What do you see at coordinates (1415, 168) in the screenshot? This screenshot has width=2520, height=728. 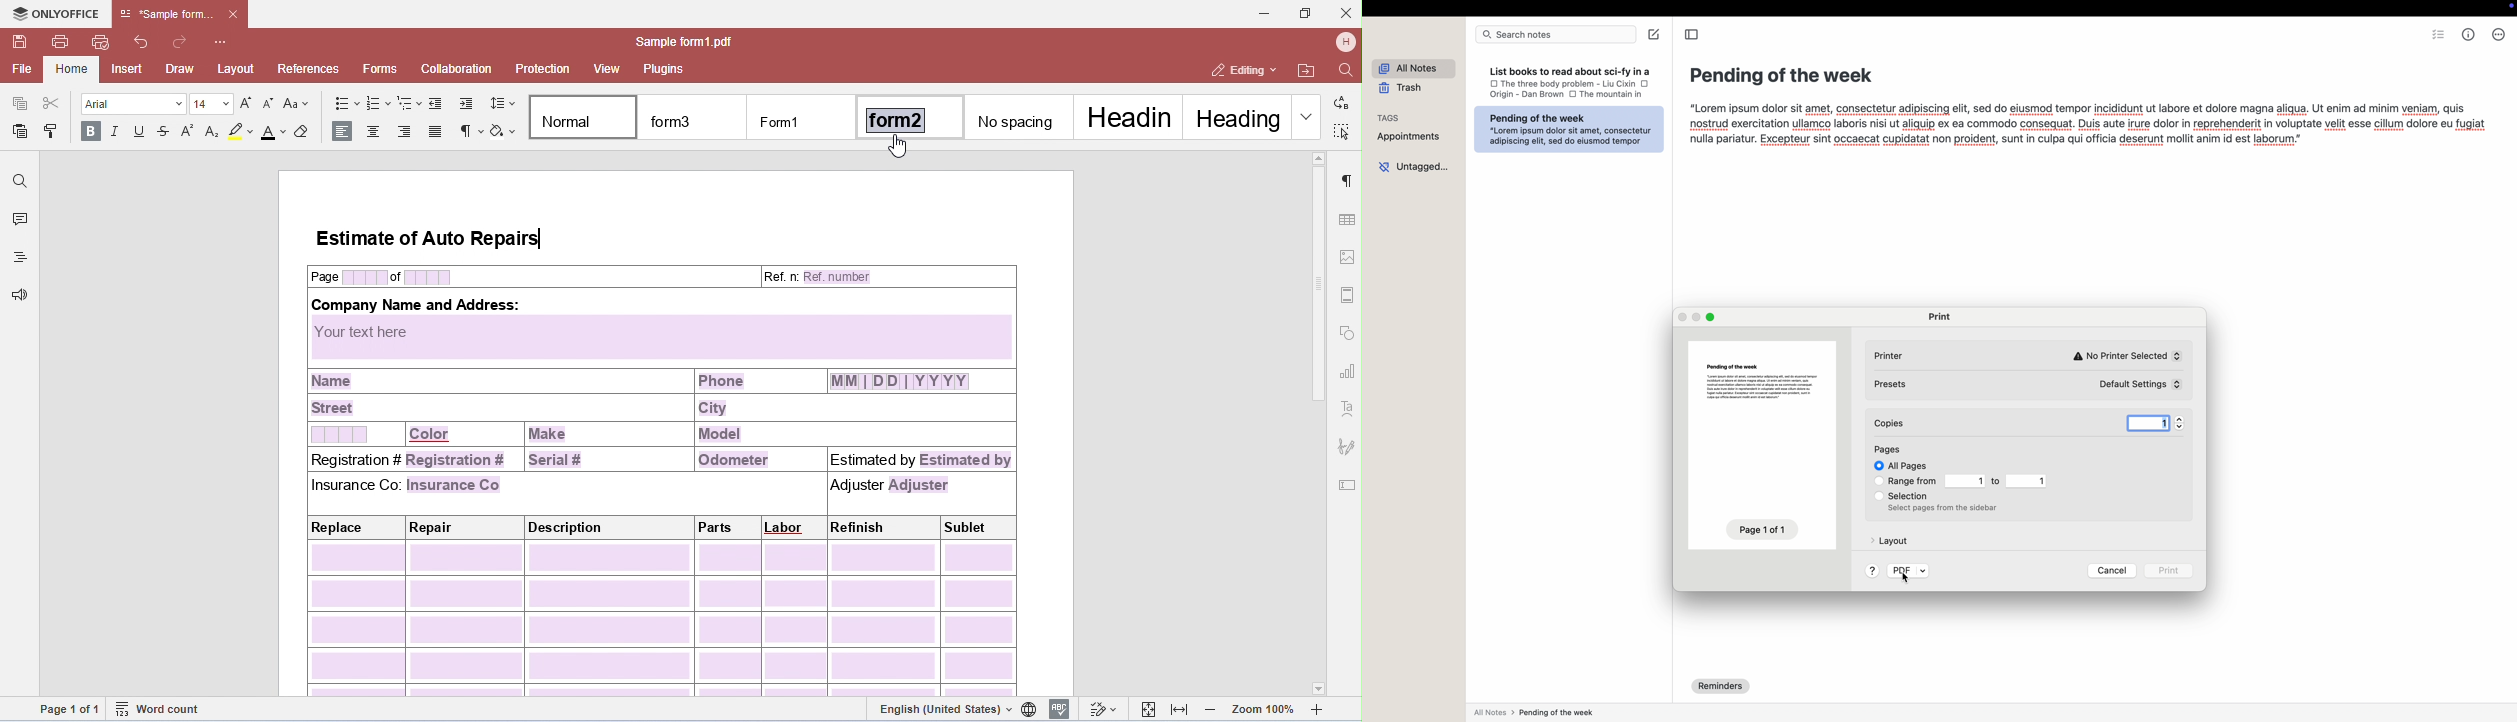 I see `untagged` at bounding box center [1415, 168].